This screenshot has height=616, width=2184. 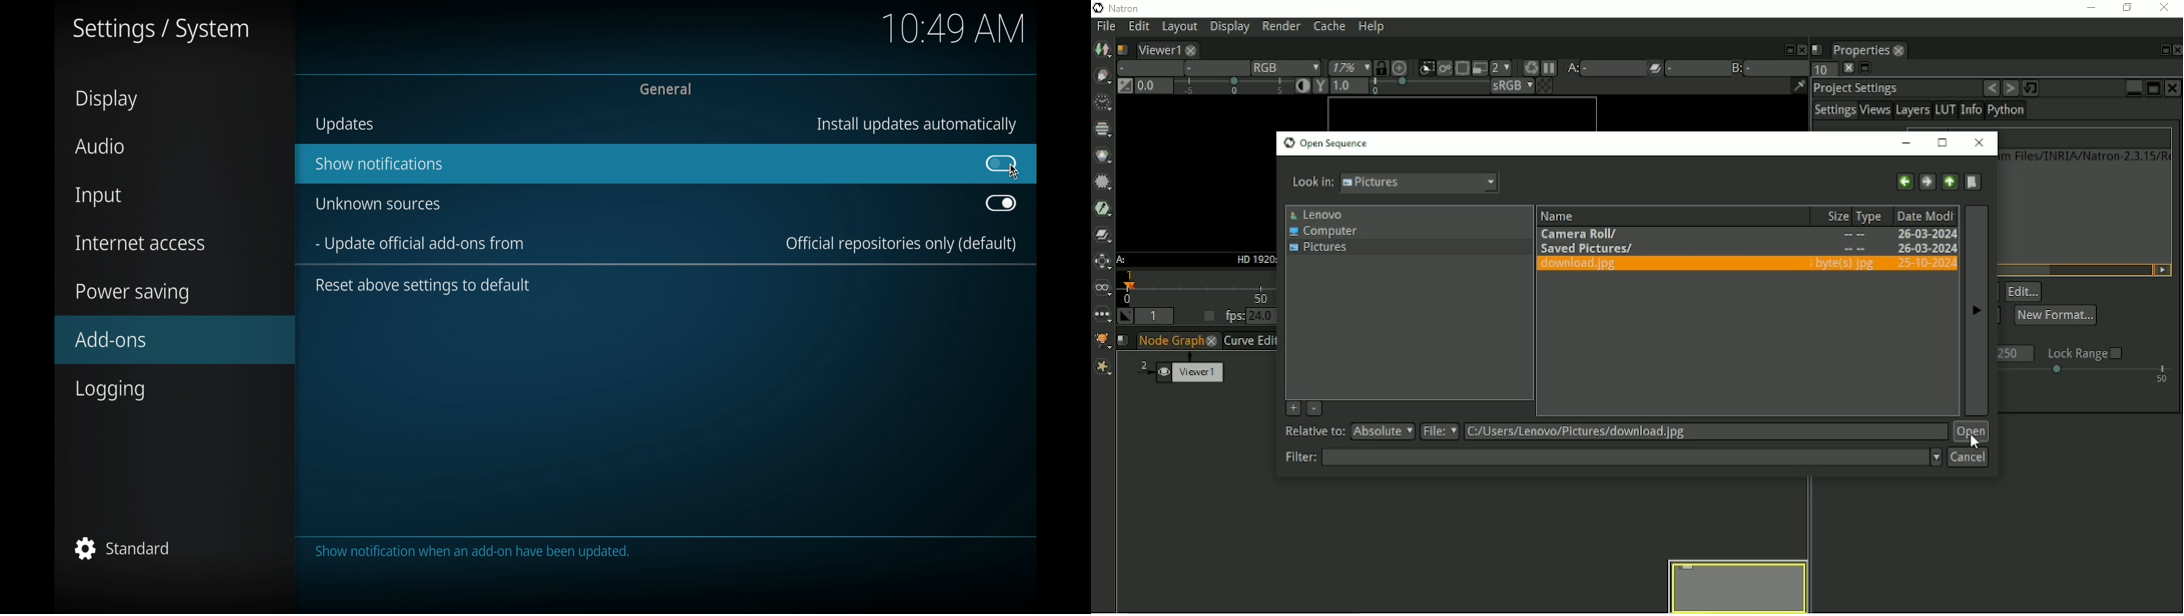 I want to click on official repositories only, so click(x=902, y=245).